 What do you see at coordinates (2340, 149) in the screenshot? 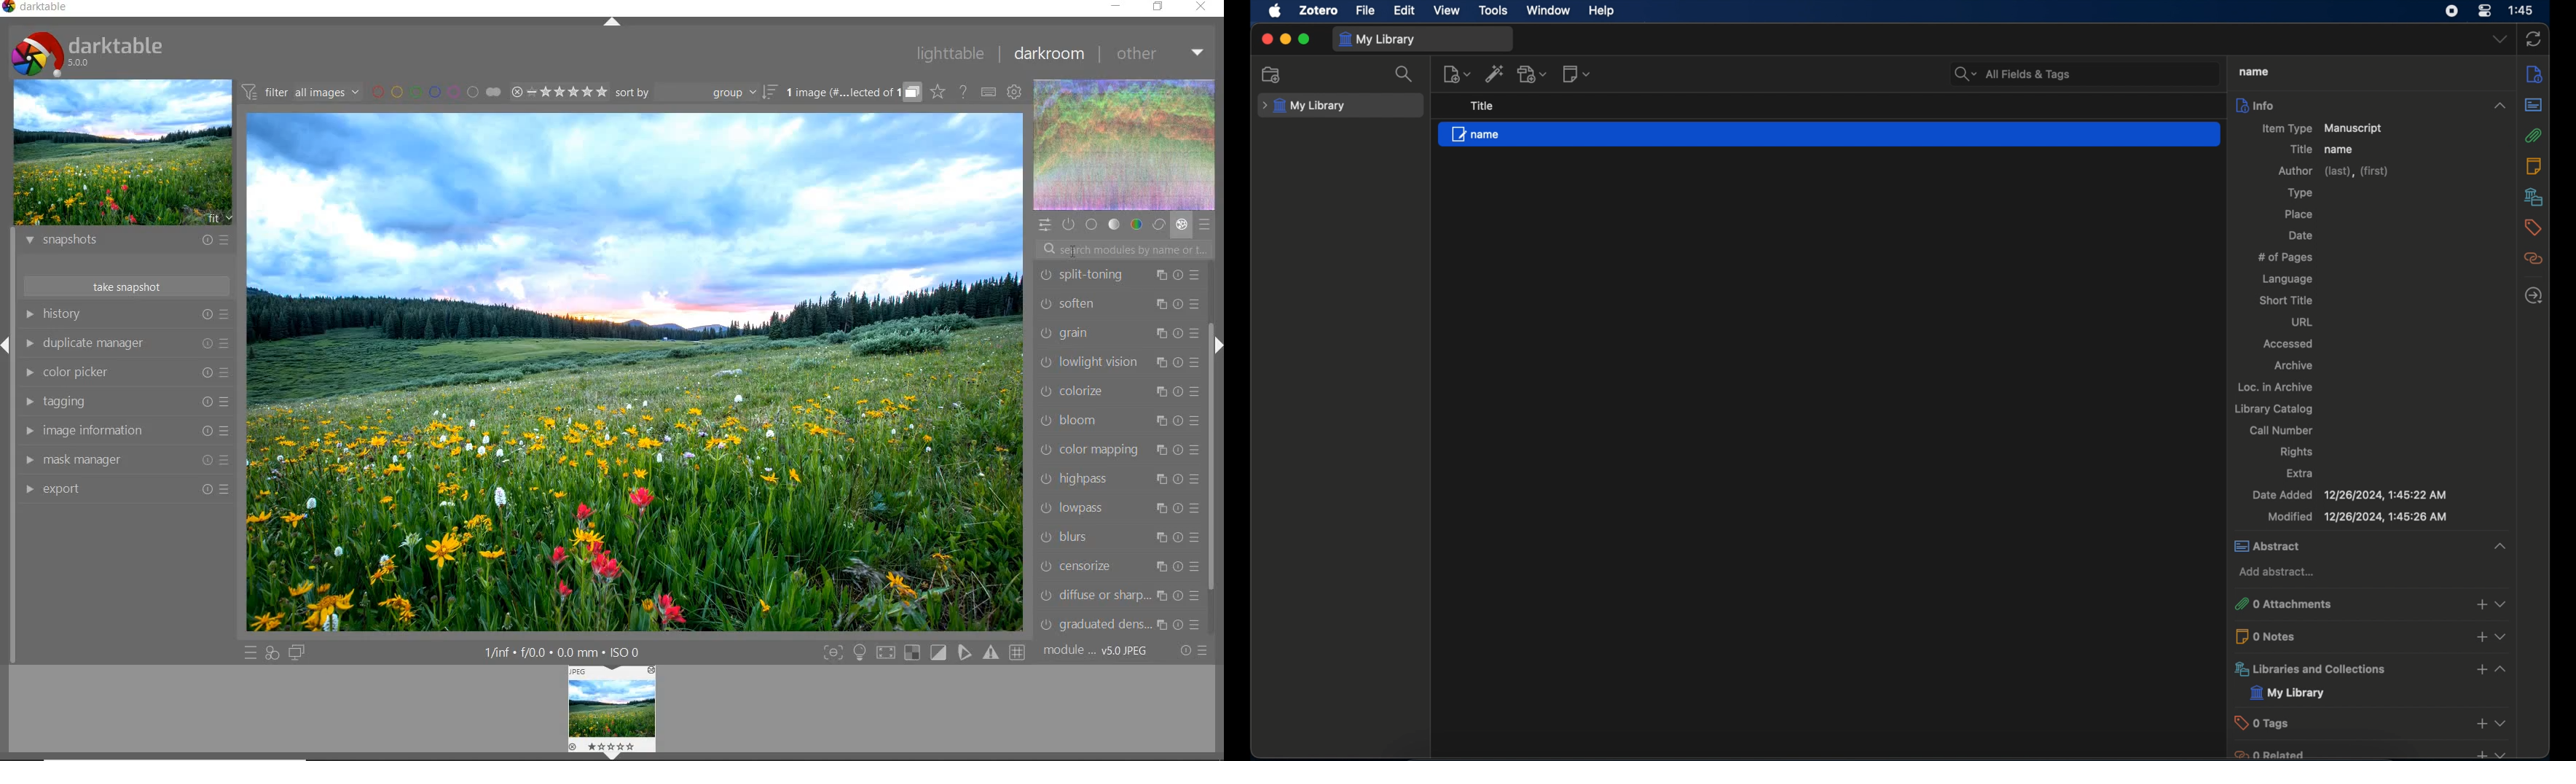
I see `name` at bounding box center [2340, 149].